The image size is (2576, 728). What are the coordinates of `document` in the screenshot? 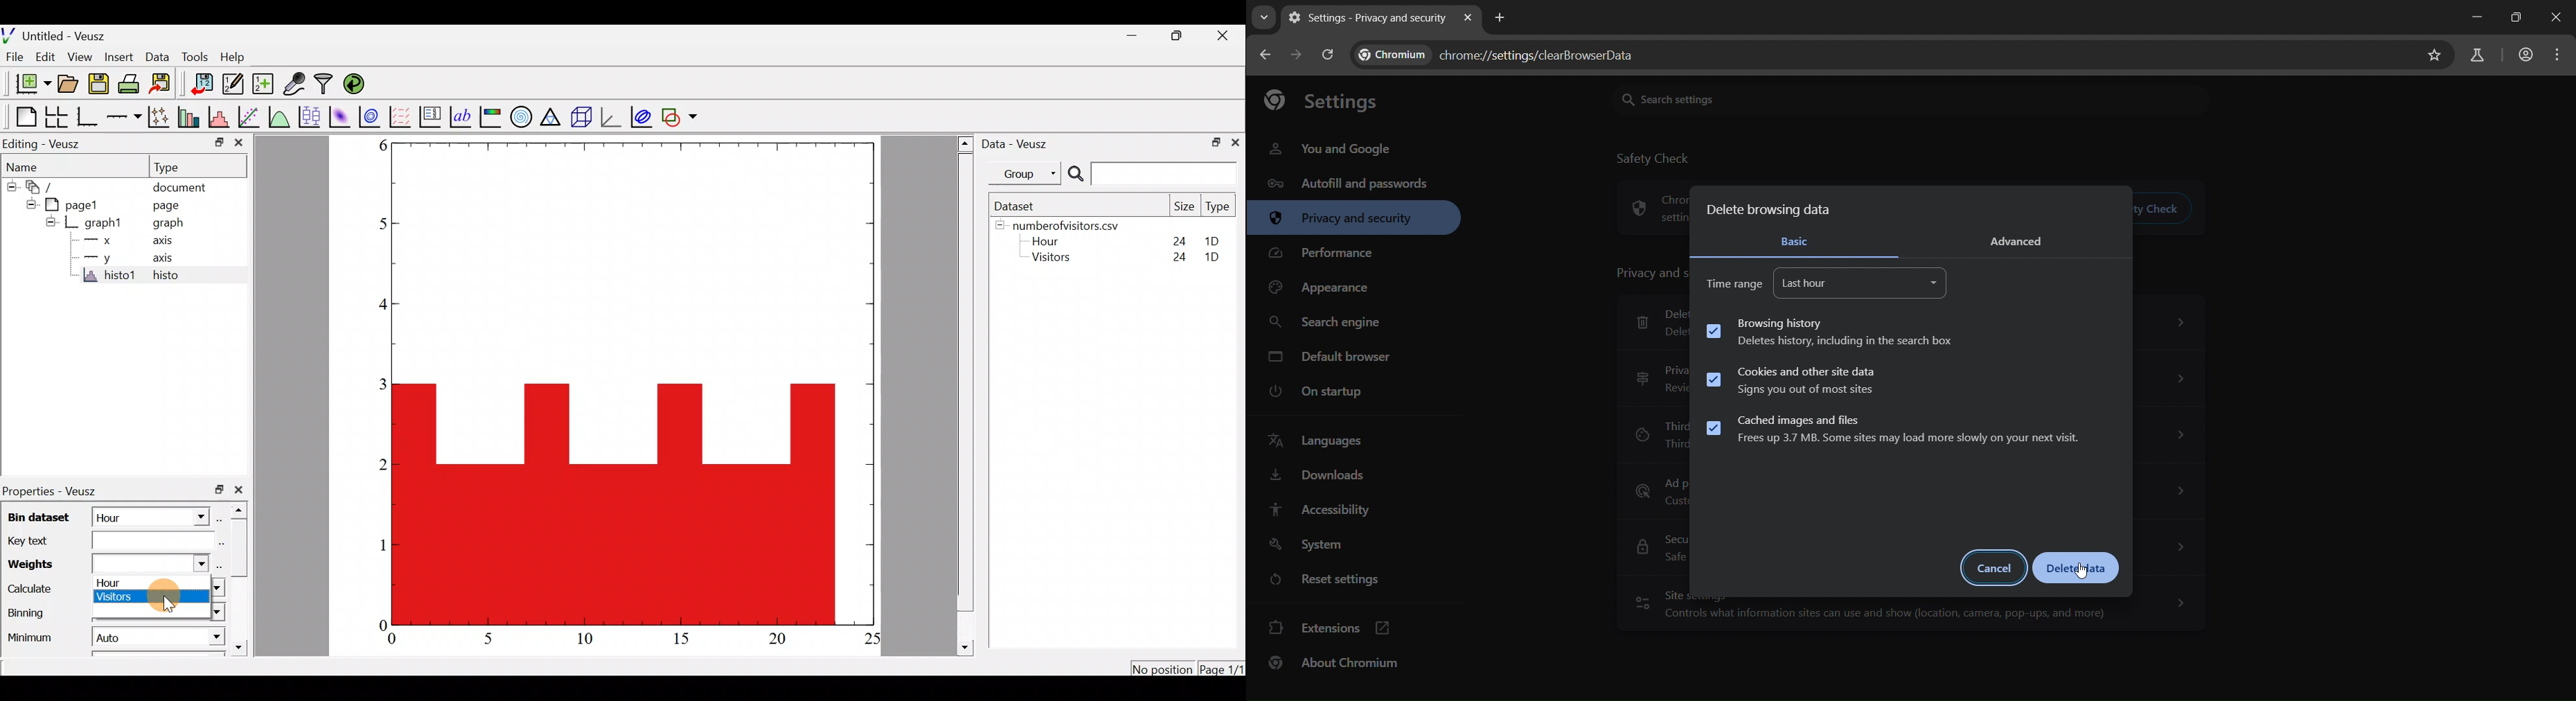 It's located at (183, 186).